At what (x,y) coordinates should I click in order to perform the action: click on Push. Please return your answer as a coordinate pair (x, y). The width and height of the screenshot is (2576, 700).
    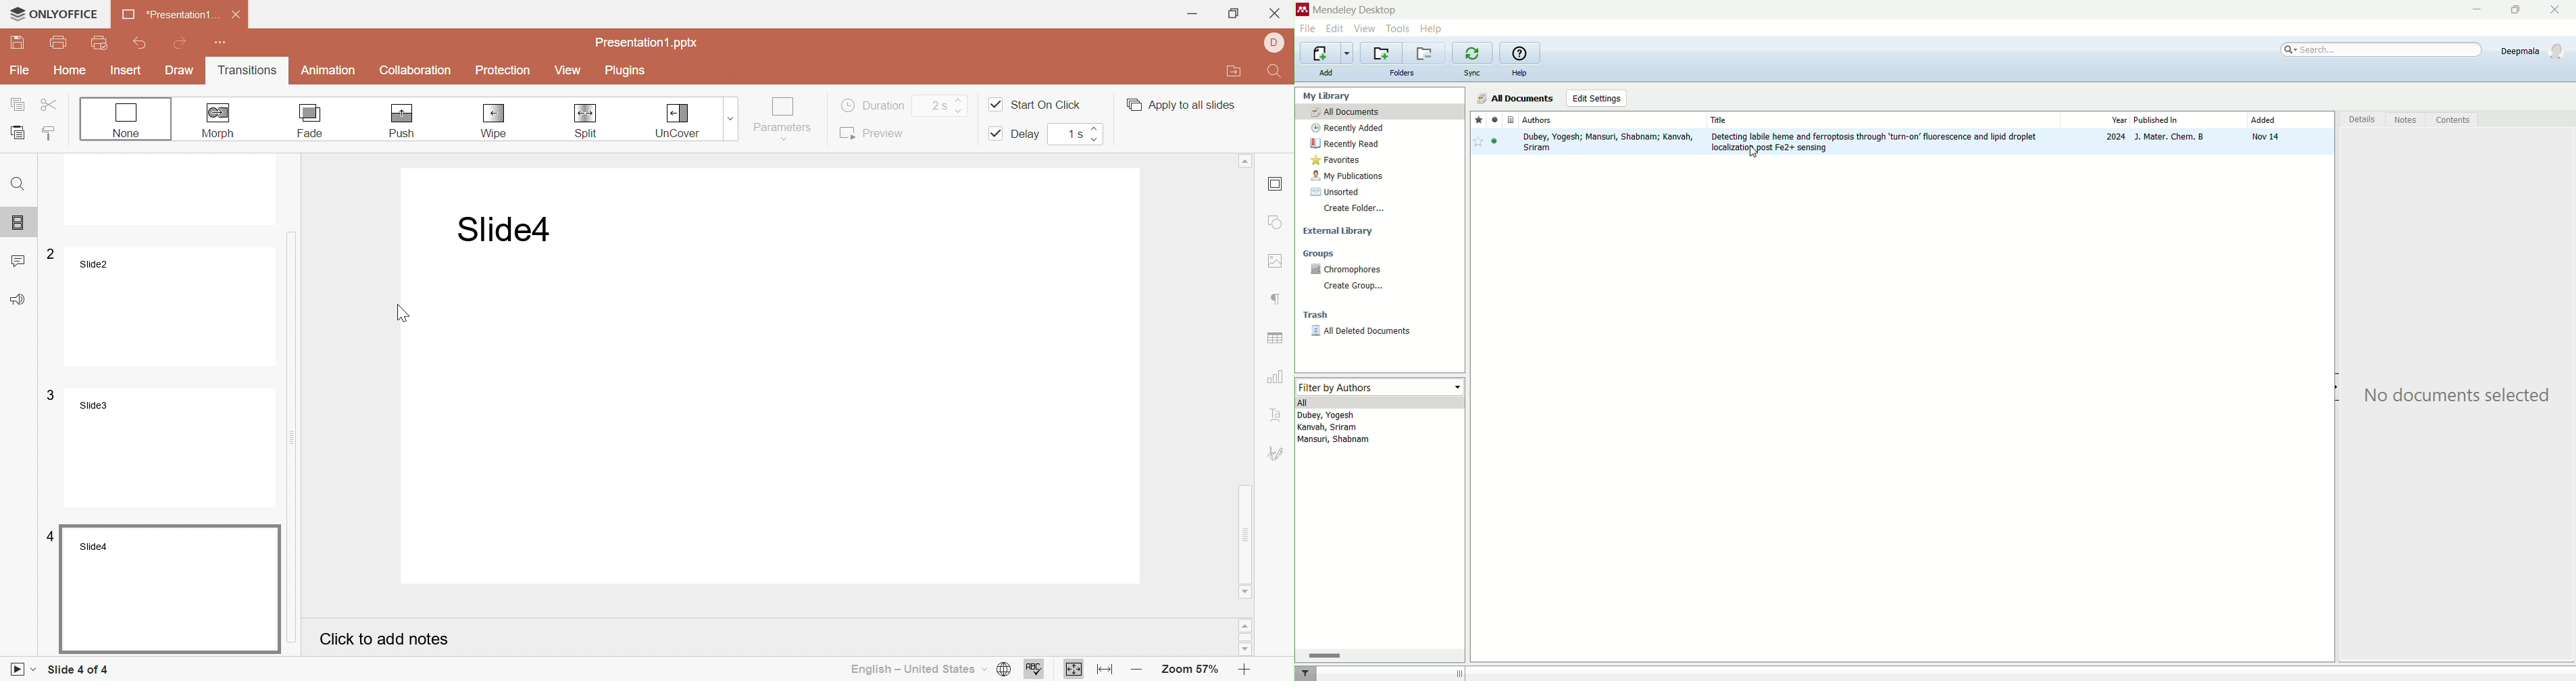
    Looking at the image, I should click on (399, 120).